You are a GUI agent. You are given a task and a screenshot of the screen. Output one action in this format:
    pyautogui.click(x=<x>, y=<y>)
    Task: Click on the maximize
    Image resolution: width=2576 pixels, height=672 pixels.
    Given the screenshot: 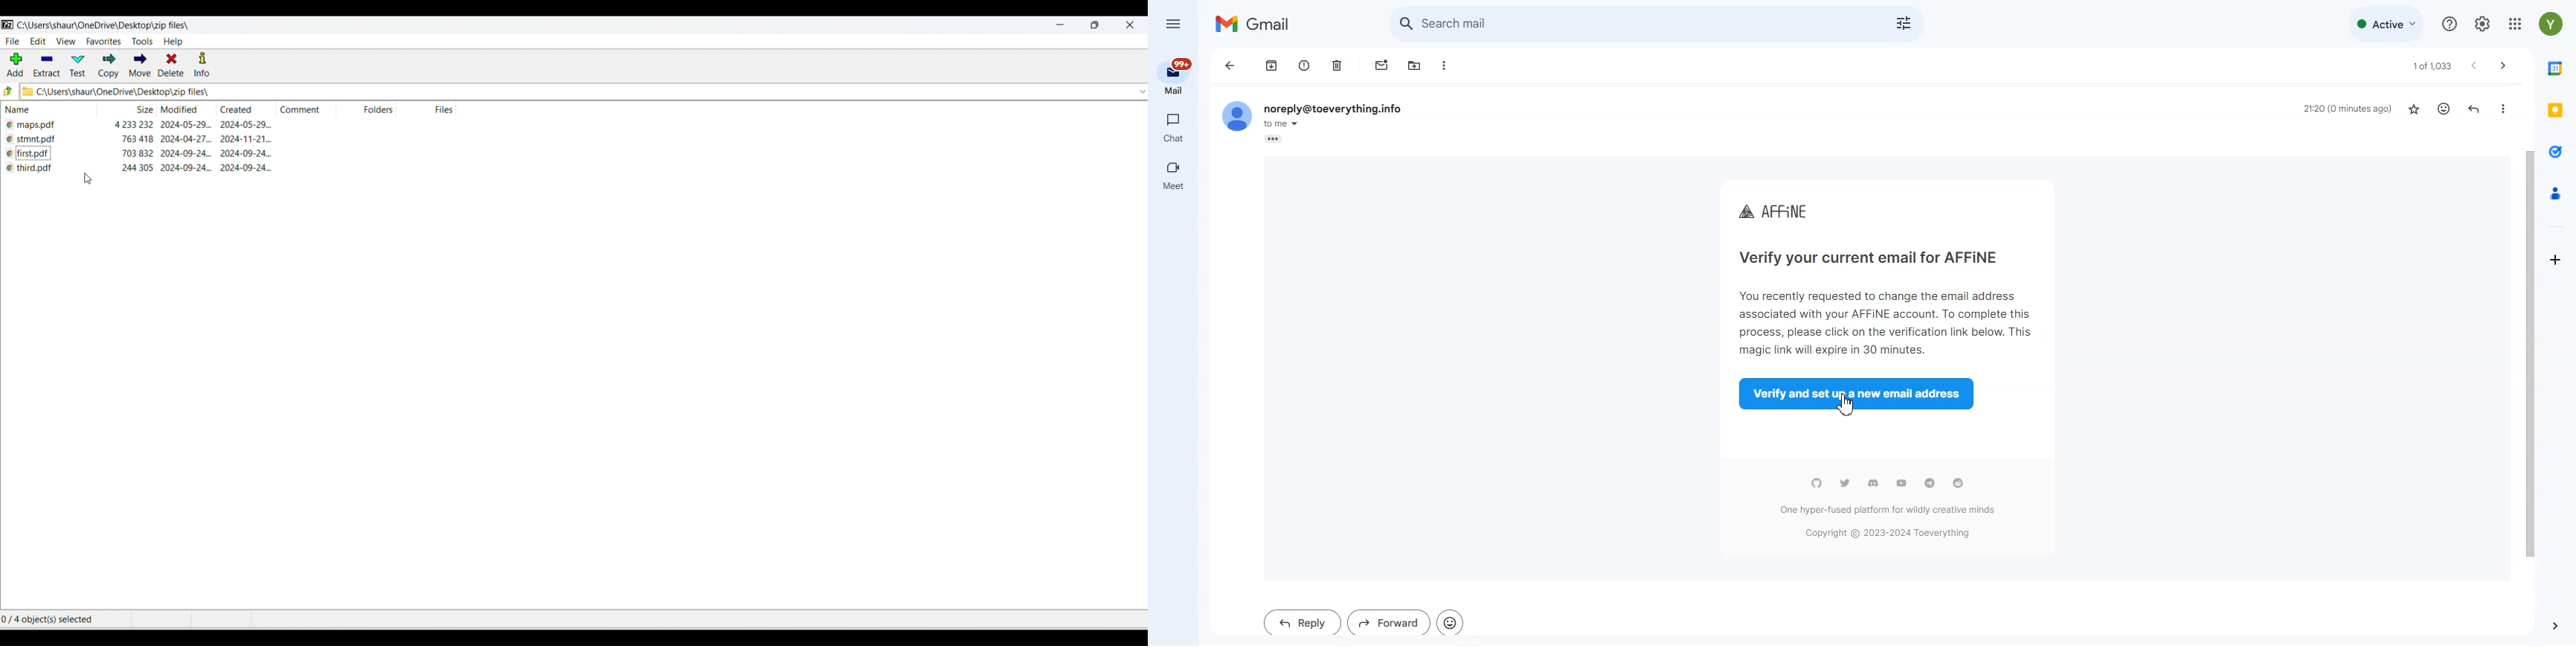 What is the action you would take?
    pyautogui.click(x=1095, y=28)
    